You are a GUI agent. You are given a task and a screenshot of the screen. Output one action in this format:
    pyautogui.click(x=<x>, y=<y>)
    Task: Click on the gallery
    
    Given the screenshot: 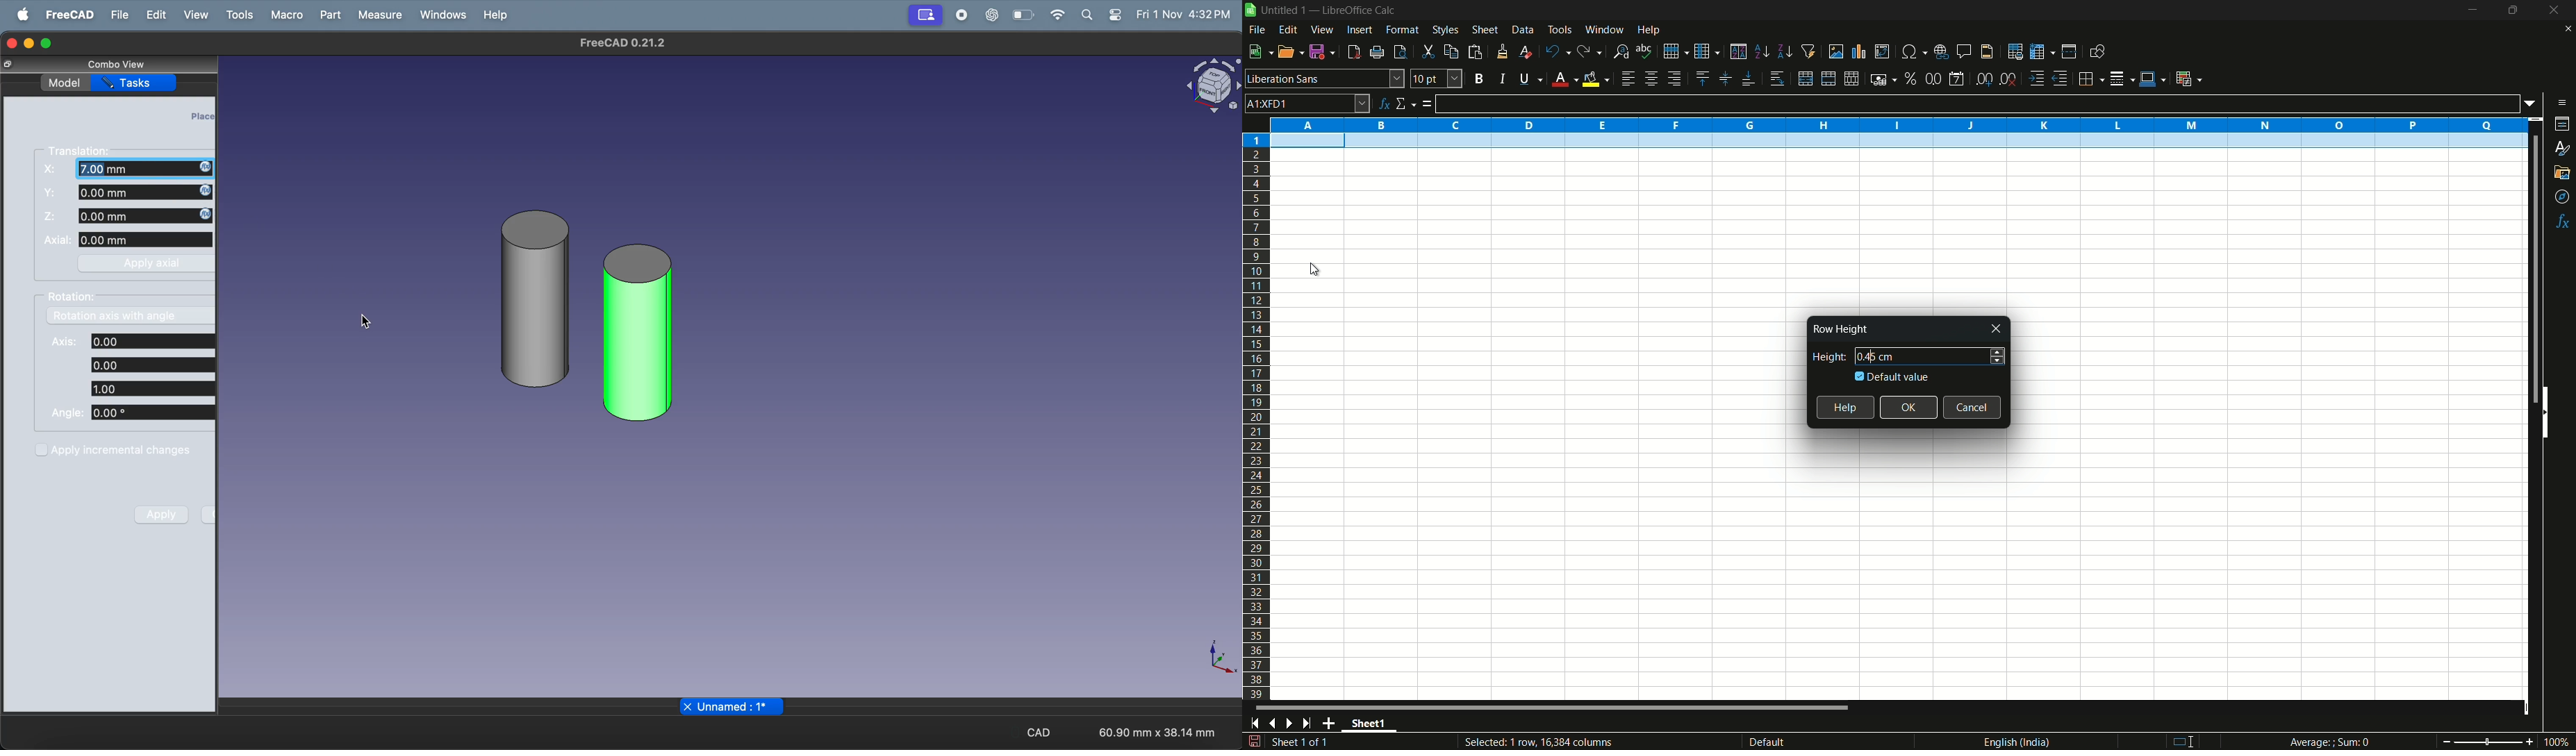 What is the action you would take?
    pyautogui.click(x=2563, y=172)
    